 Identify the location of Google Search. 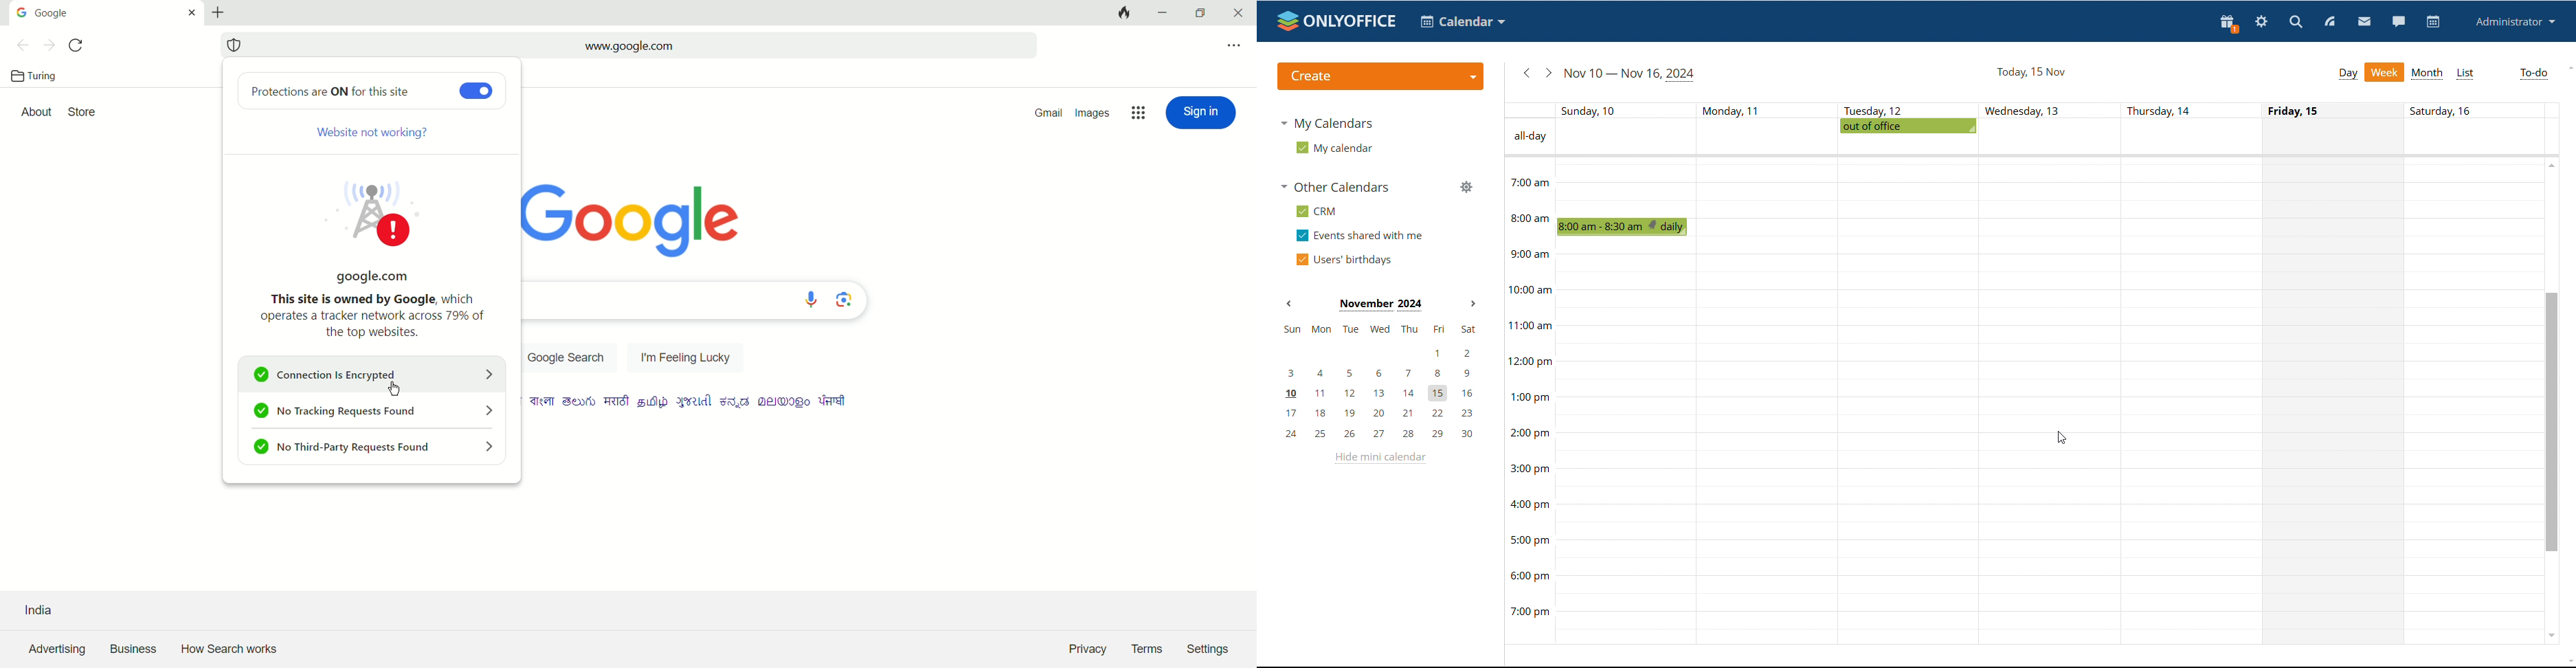
(568, 358).